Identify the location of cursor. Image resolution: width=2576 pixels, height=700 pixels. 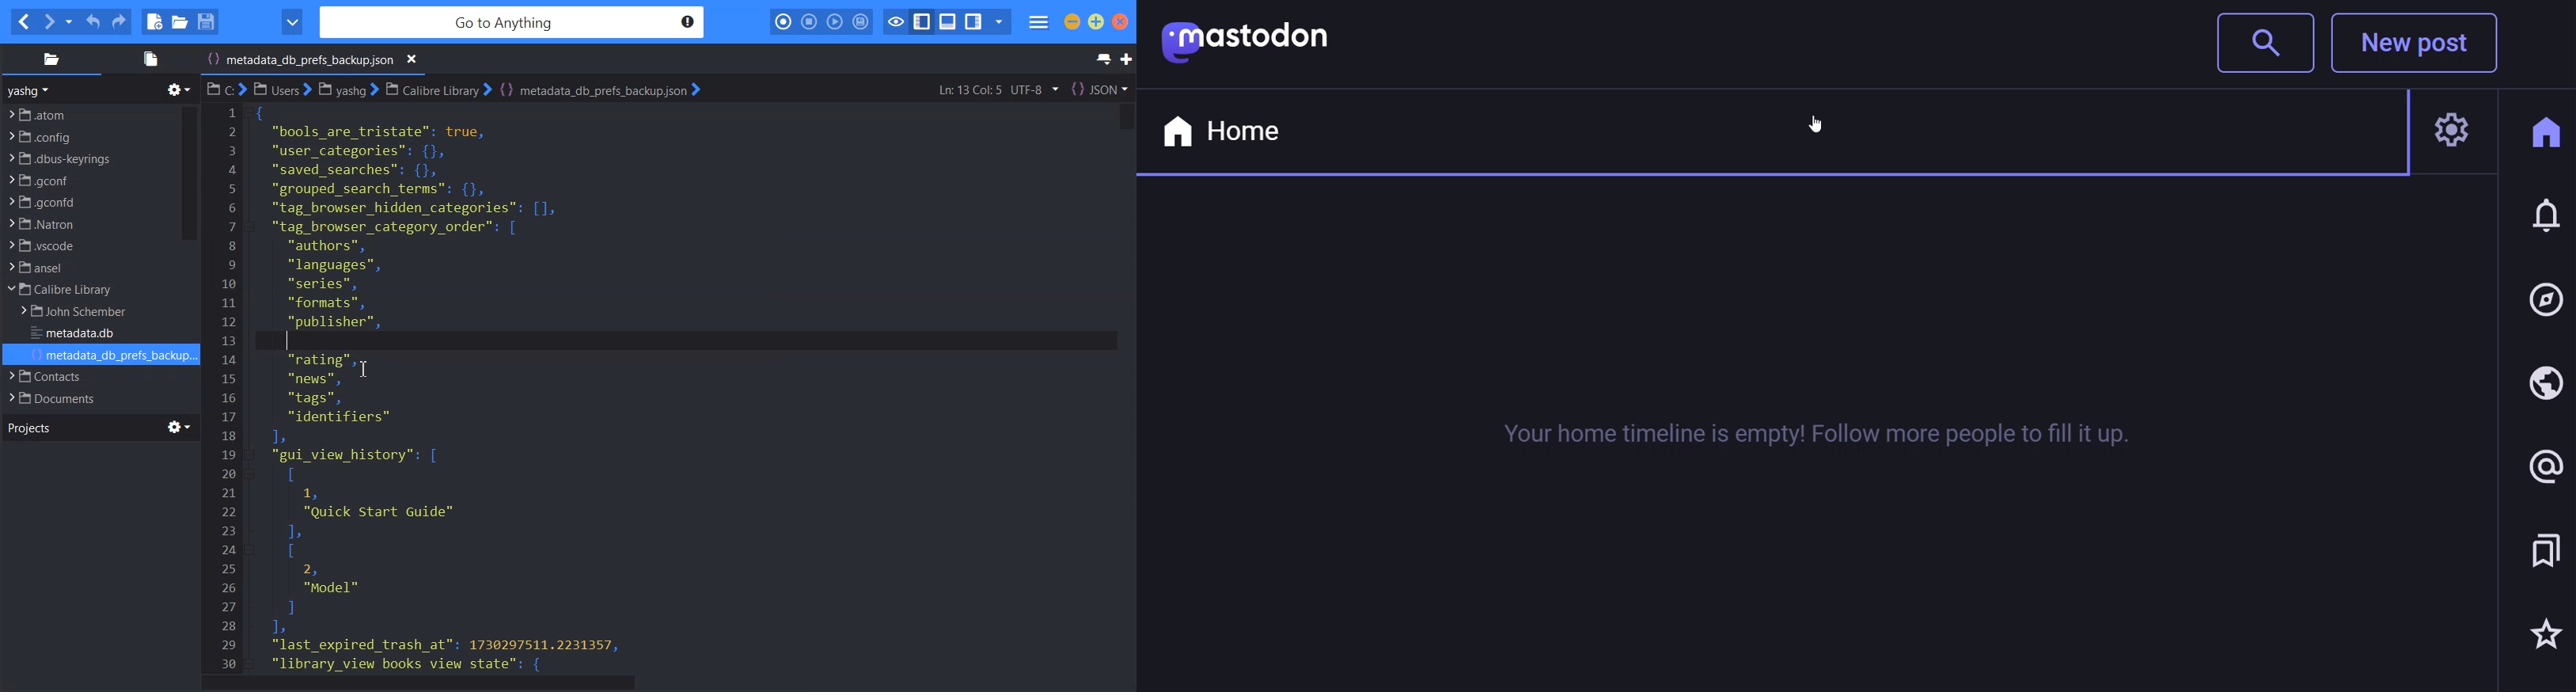
(1820, 123).